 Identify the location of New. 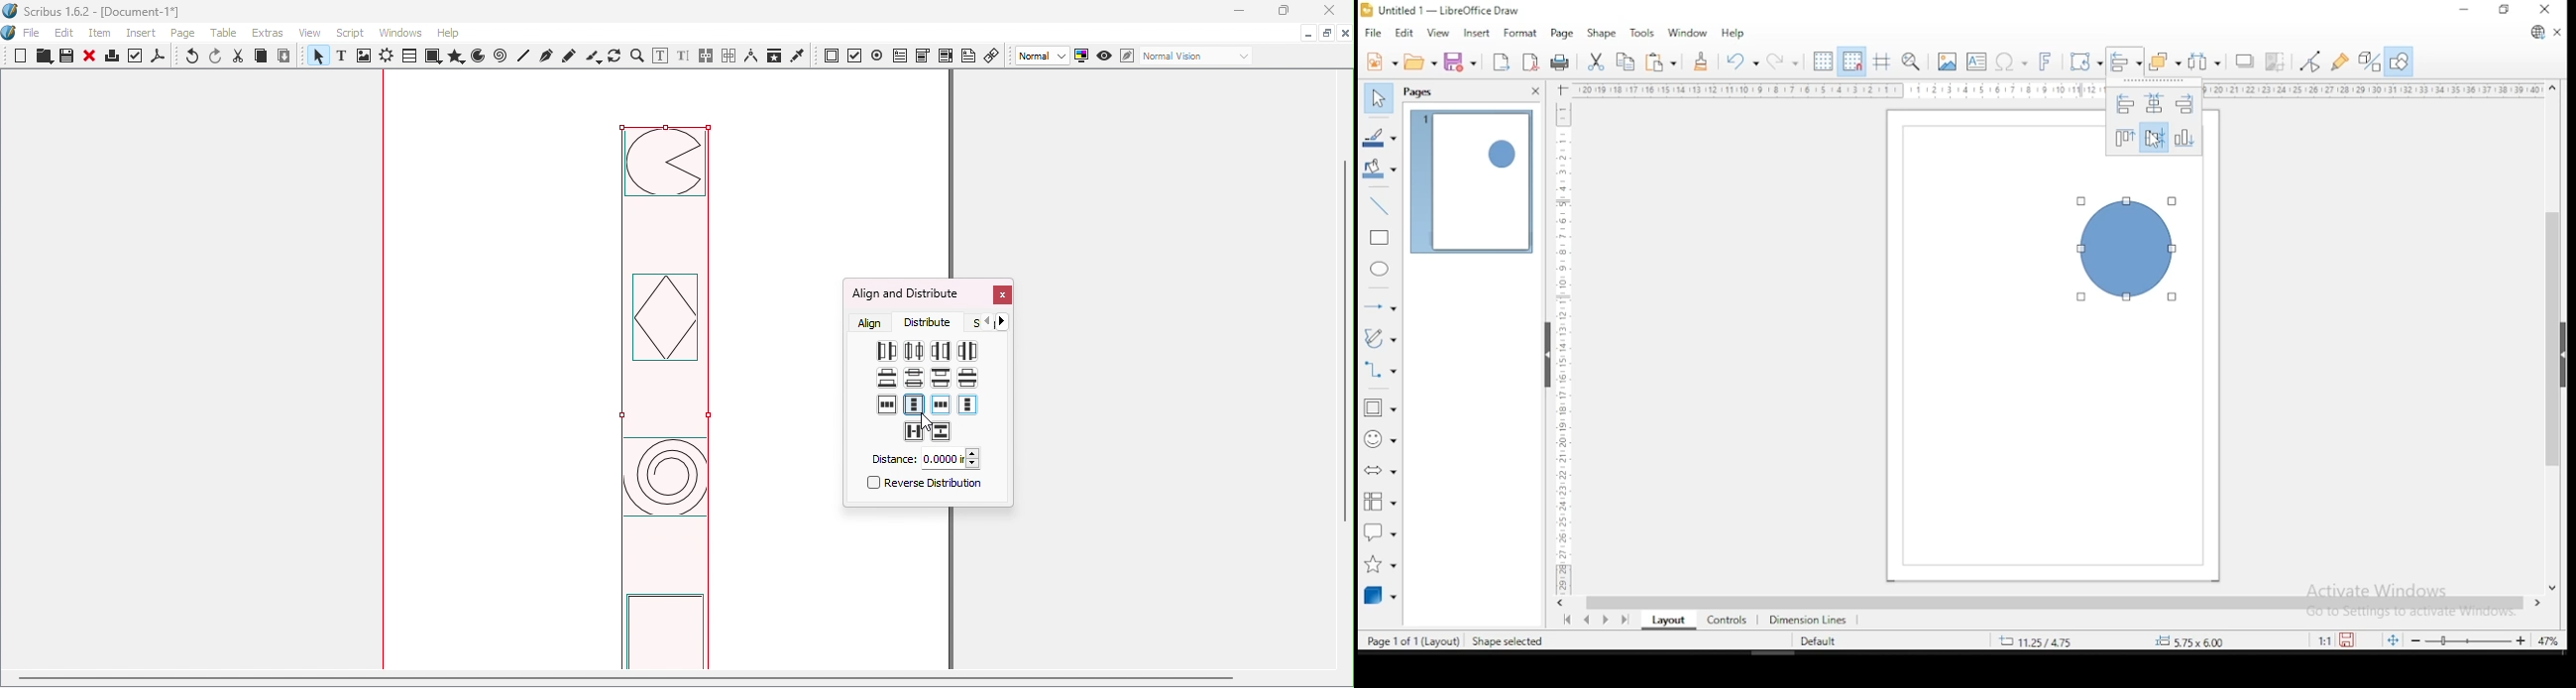
(21, 56).